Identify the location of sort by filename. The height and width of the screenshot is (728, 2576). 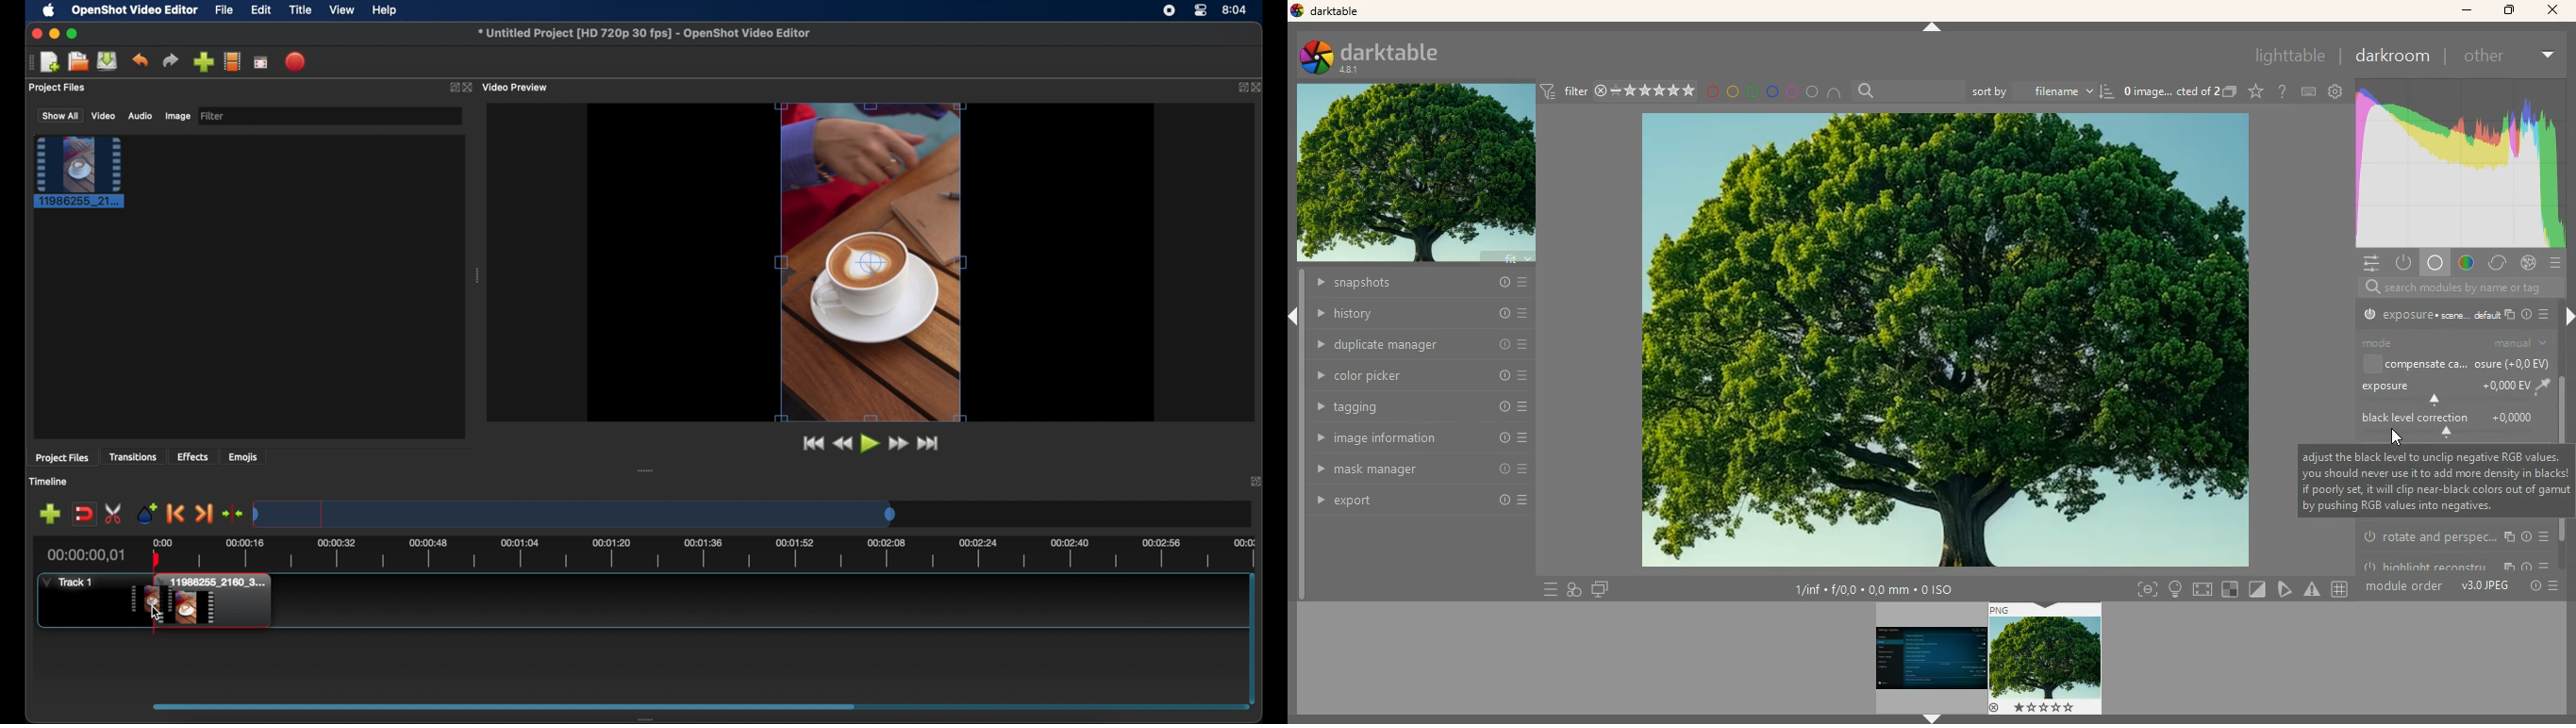
(2041, 91).